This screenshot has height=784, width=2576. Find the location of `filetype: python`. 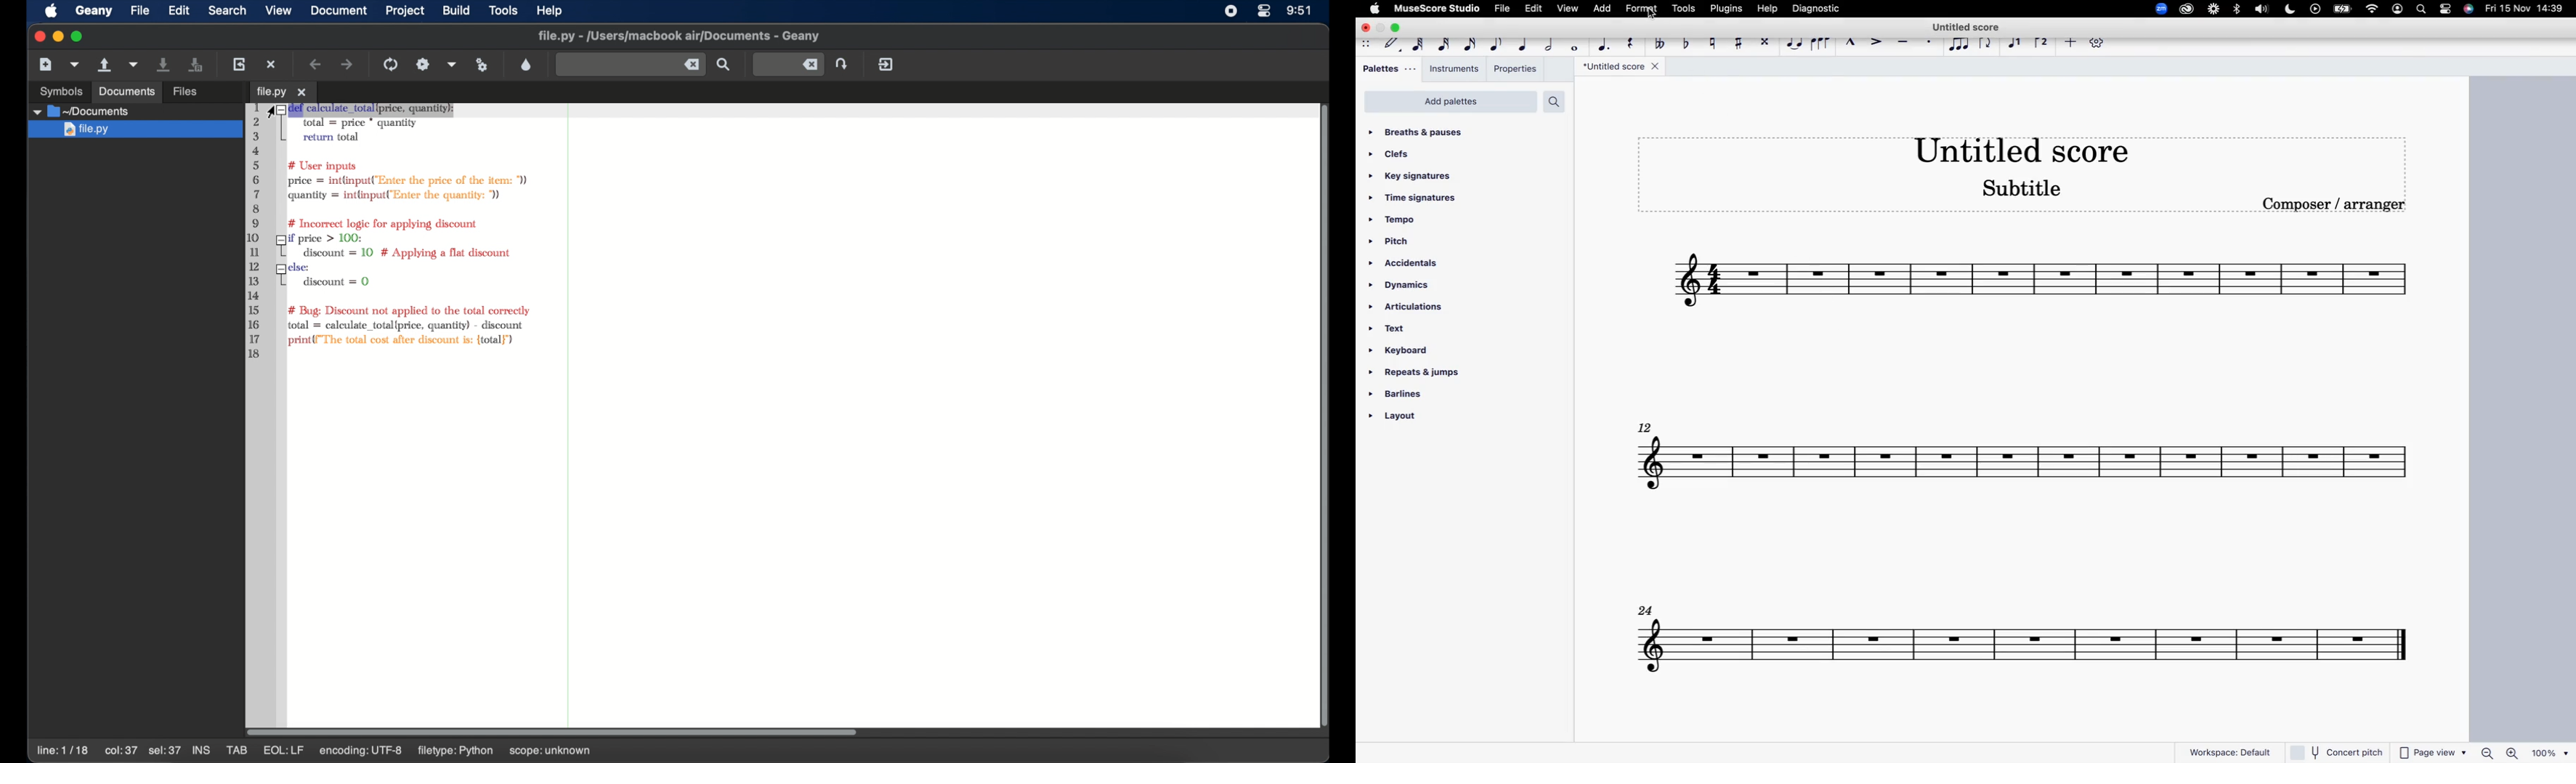

filetype: python is located at coordinates (456, 752).